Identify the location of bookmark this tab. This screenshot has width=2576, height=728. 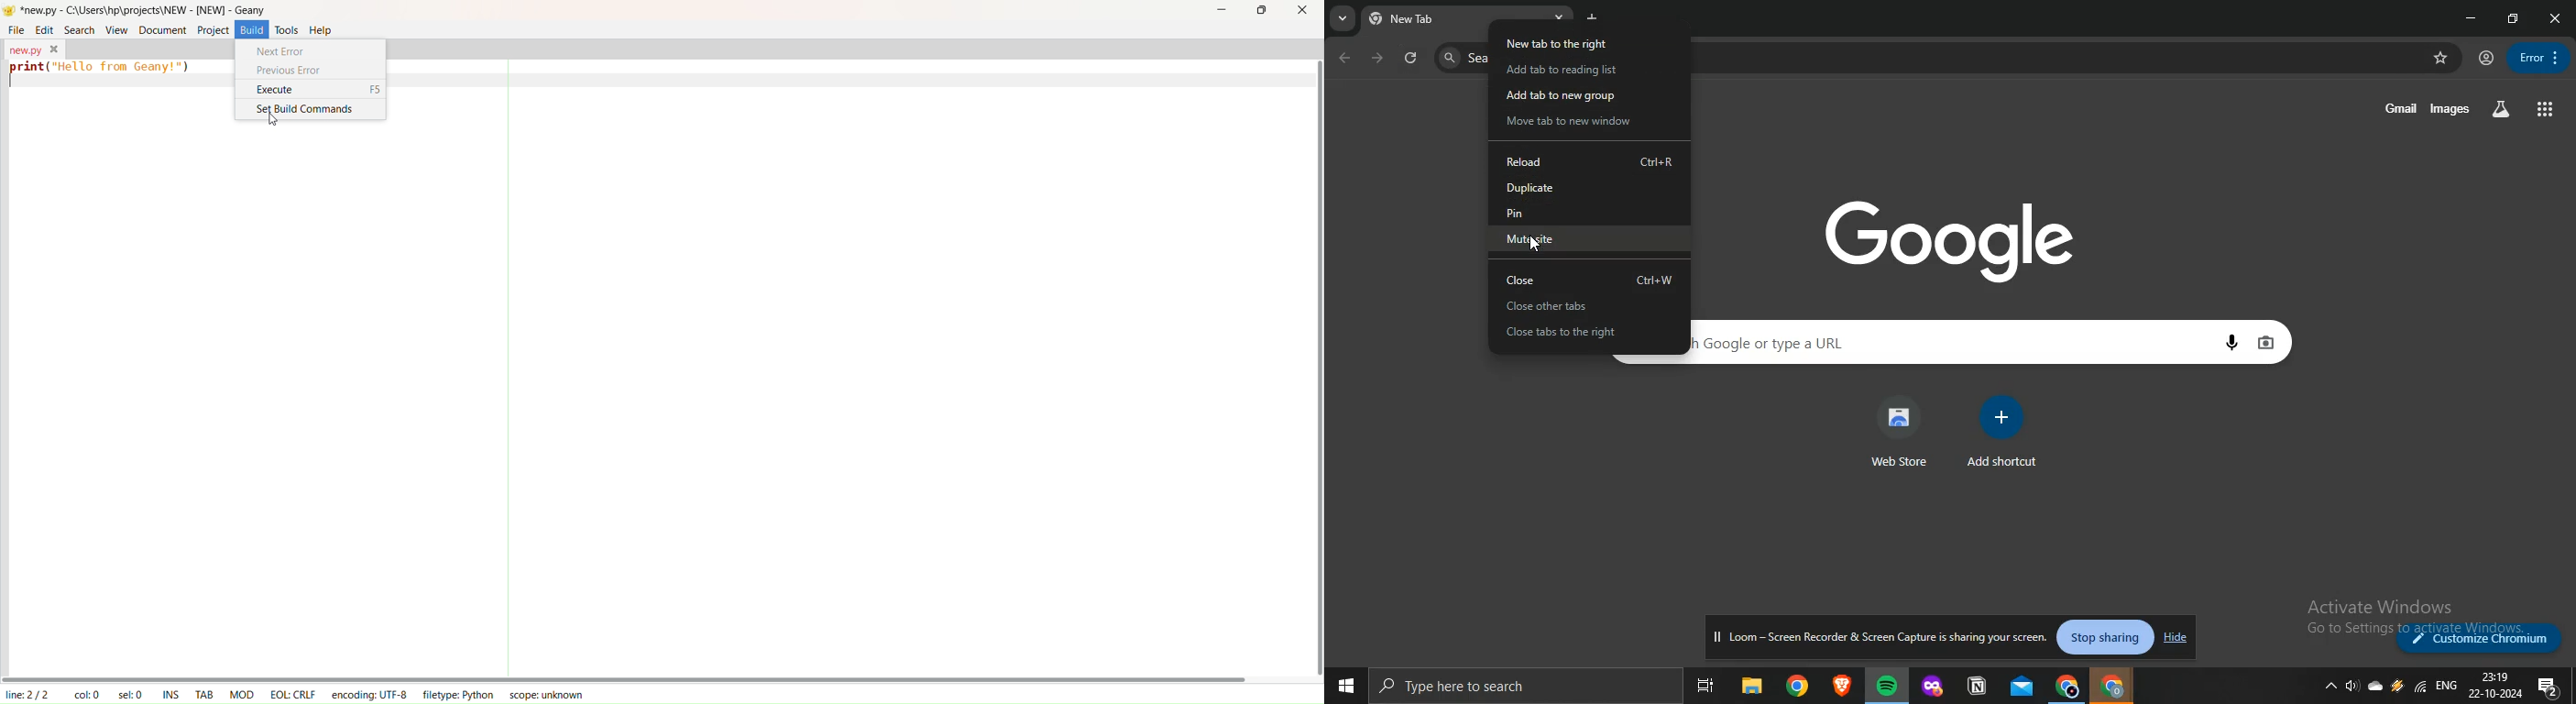
(2442, 59).